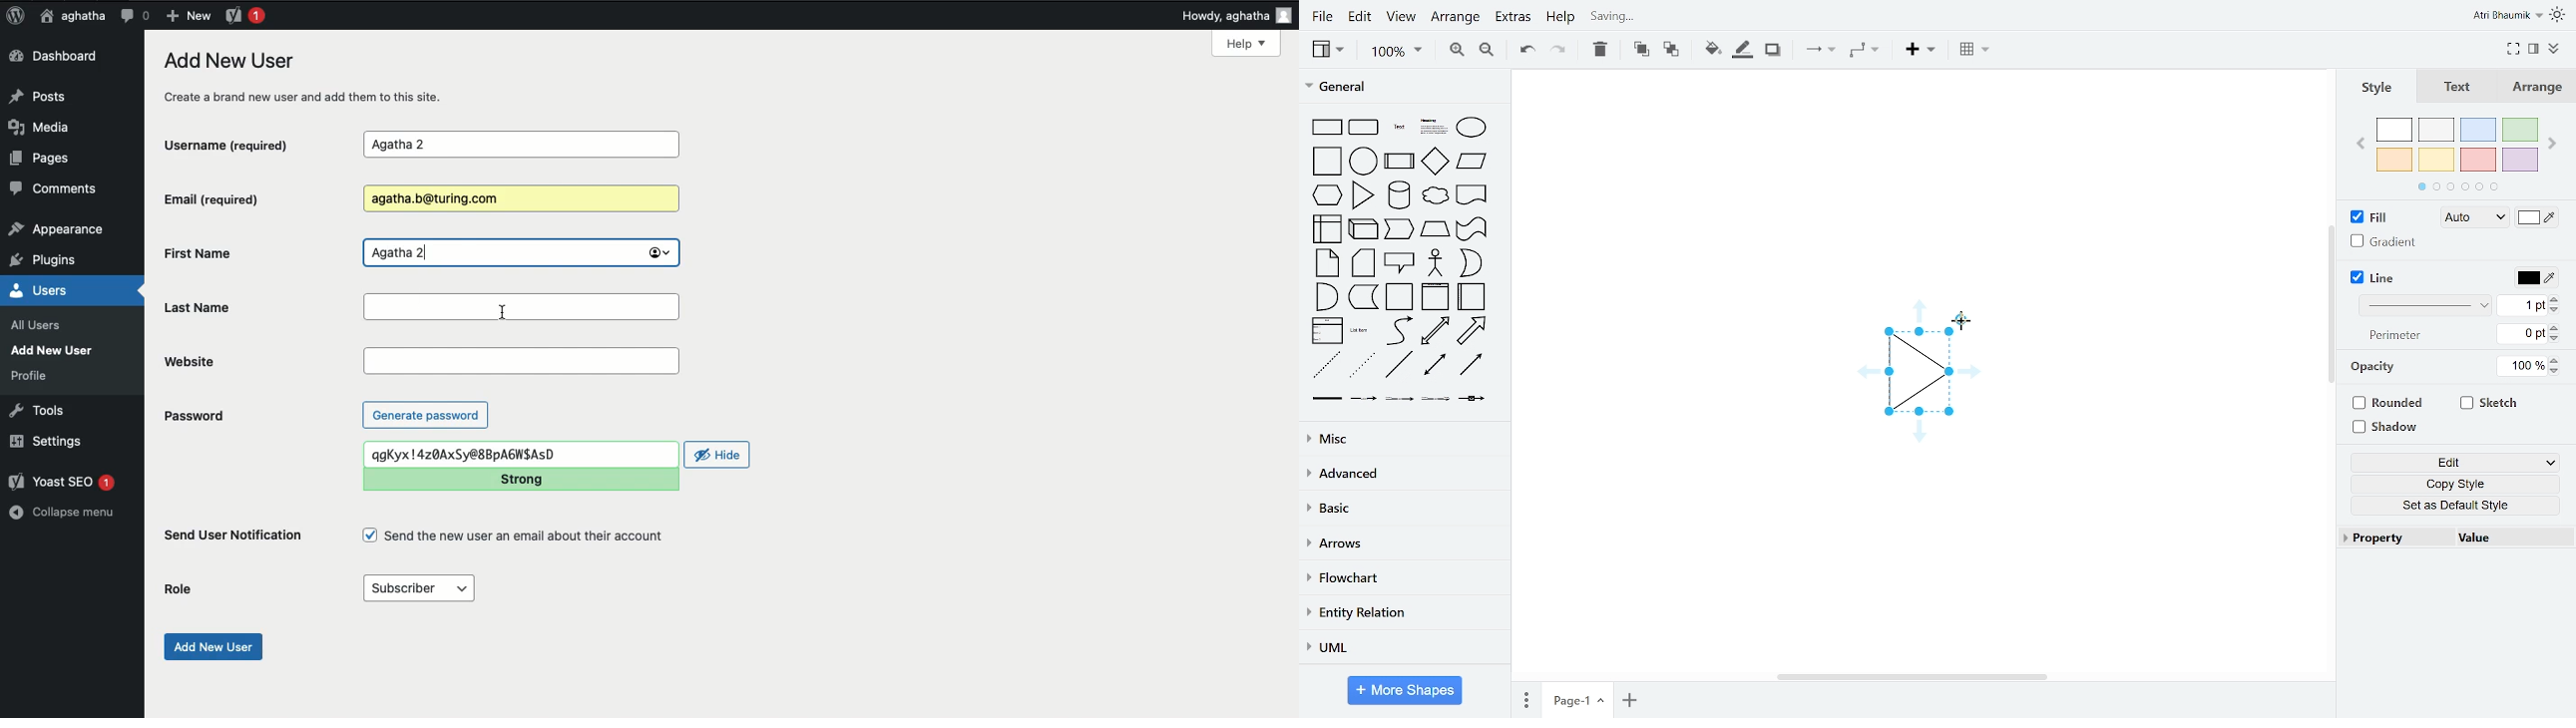 This screenshot has width=2576, height=728. What do you see at coordinates (1920, 50) in the screenshot?
I see `insert` at bounding box center [1920, 50].